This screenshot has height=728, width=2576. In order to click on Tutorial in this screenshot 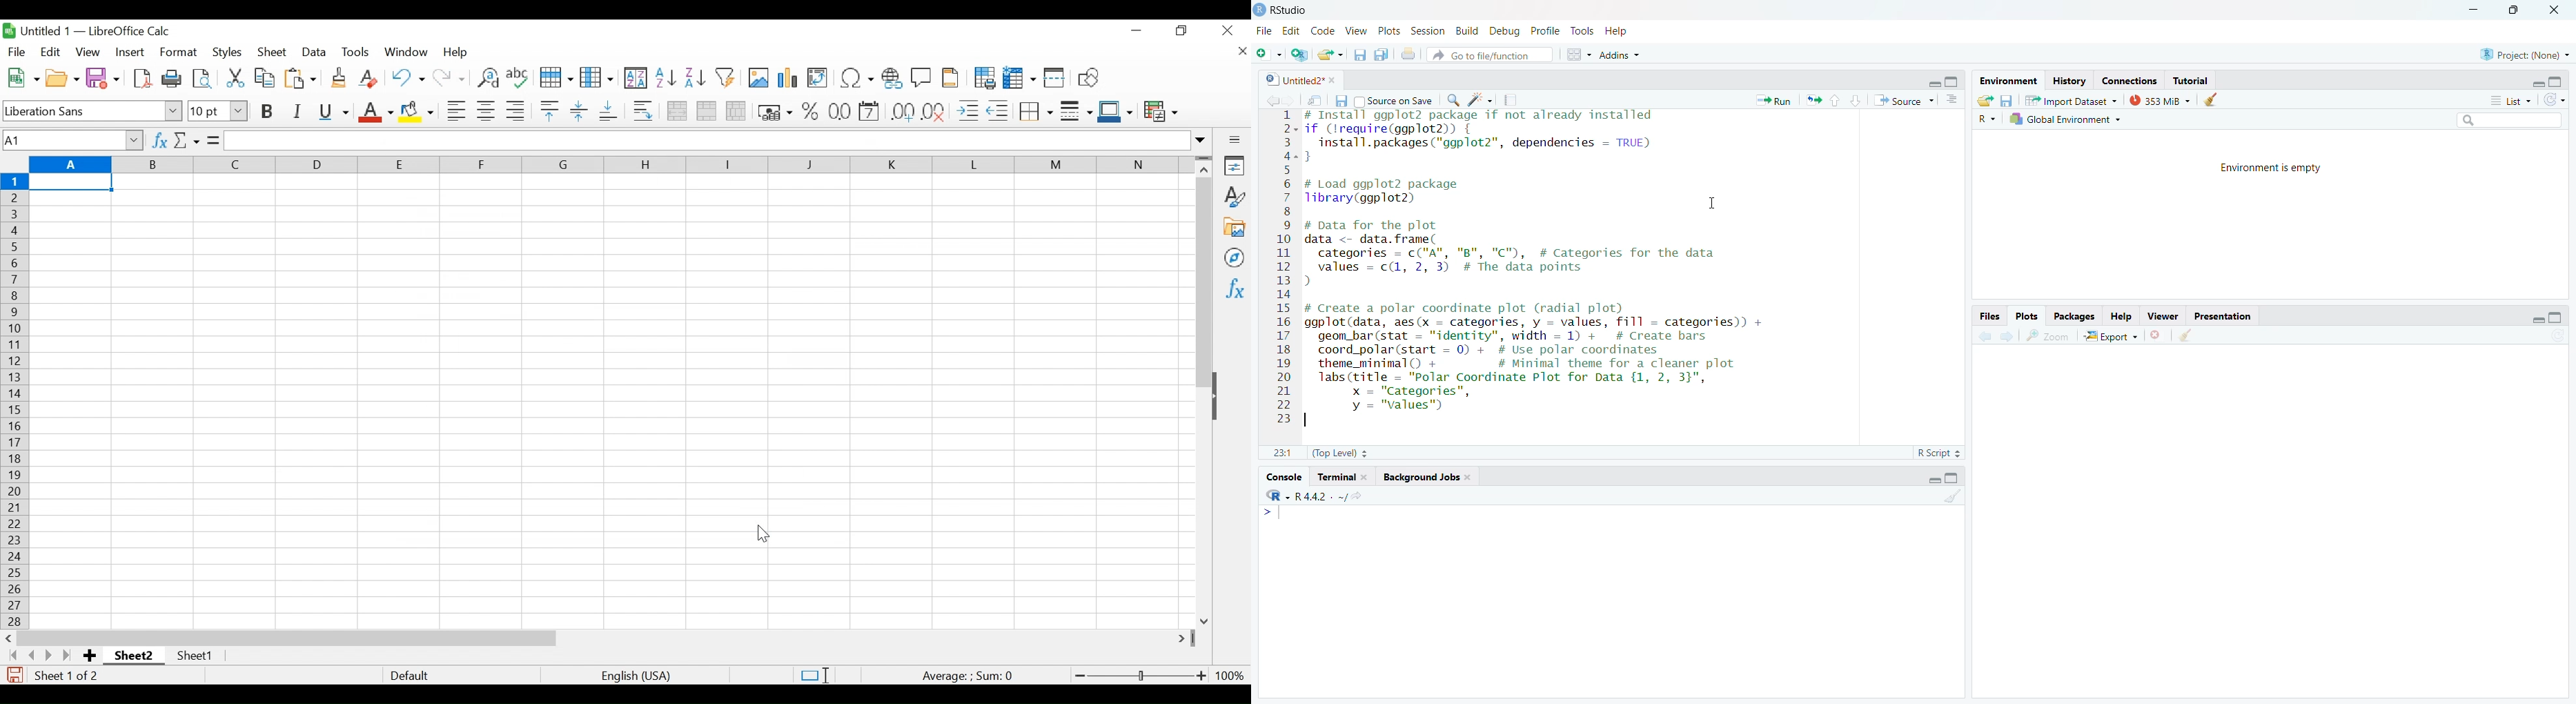, I will do `click(2190, 79)`.